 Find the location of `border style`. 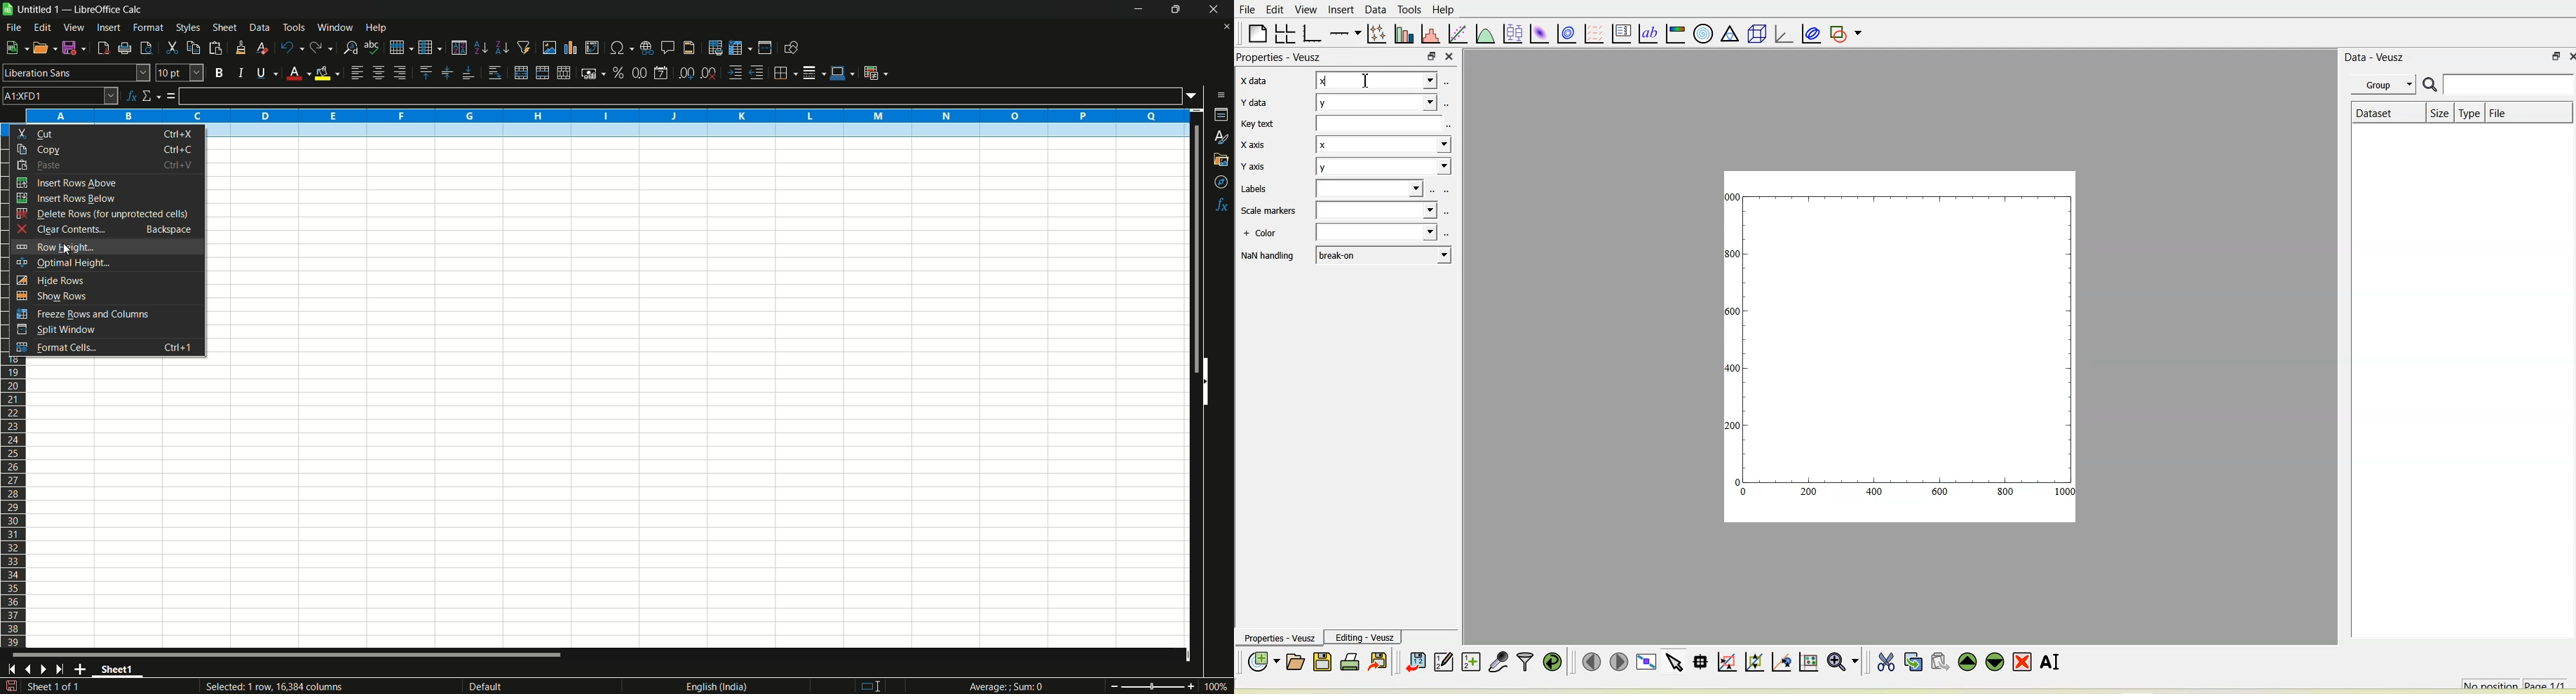

border style is located at coordinates (815, 71).